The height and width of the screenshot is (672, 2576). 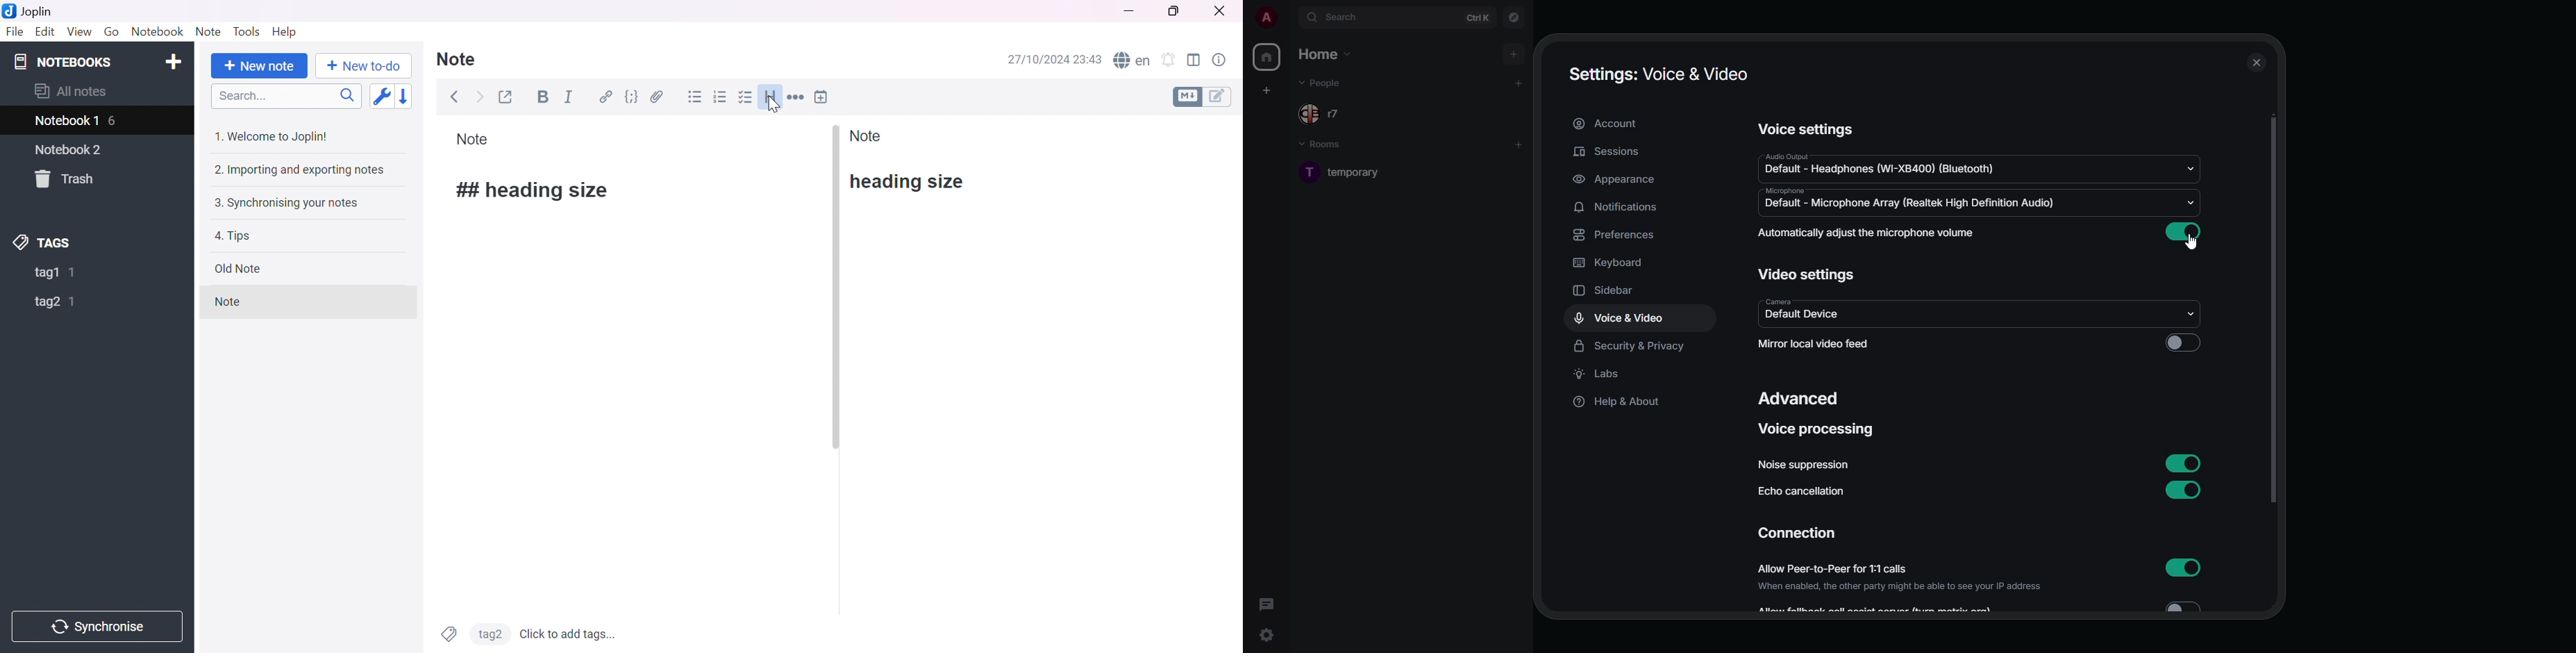 What do you see at coordinates (1514, 52) in the screenshot?
I see `add` at bounding box center [1514, 52].